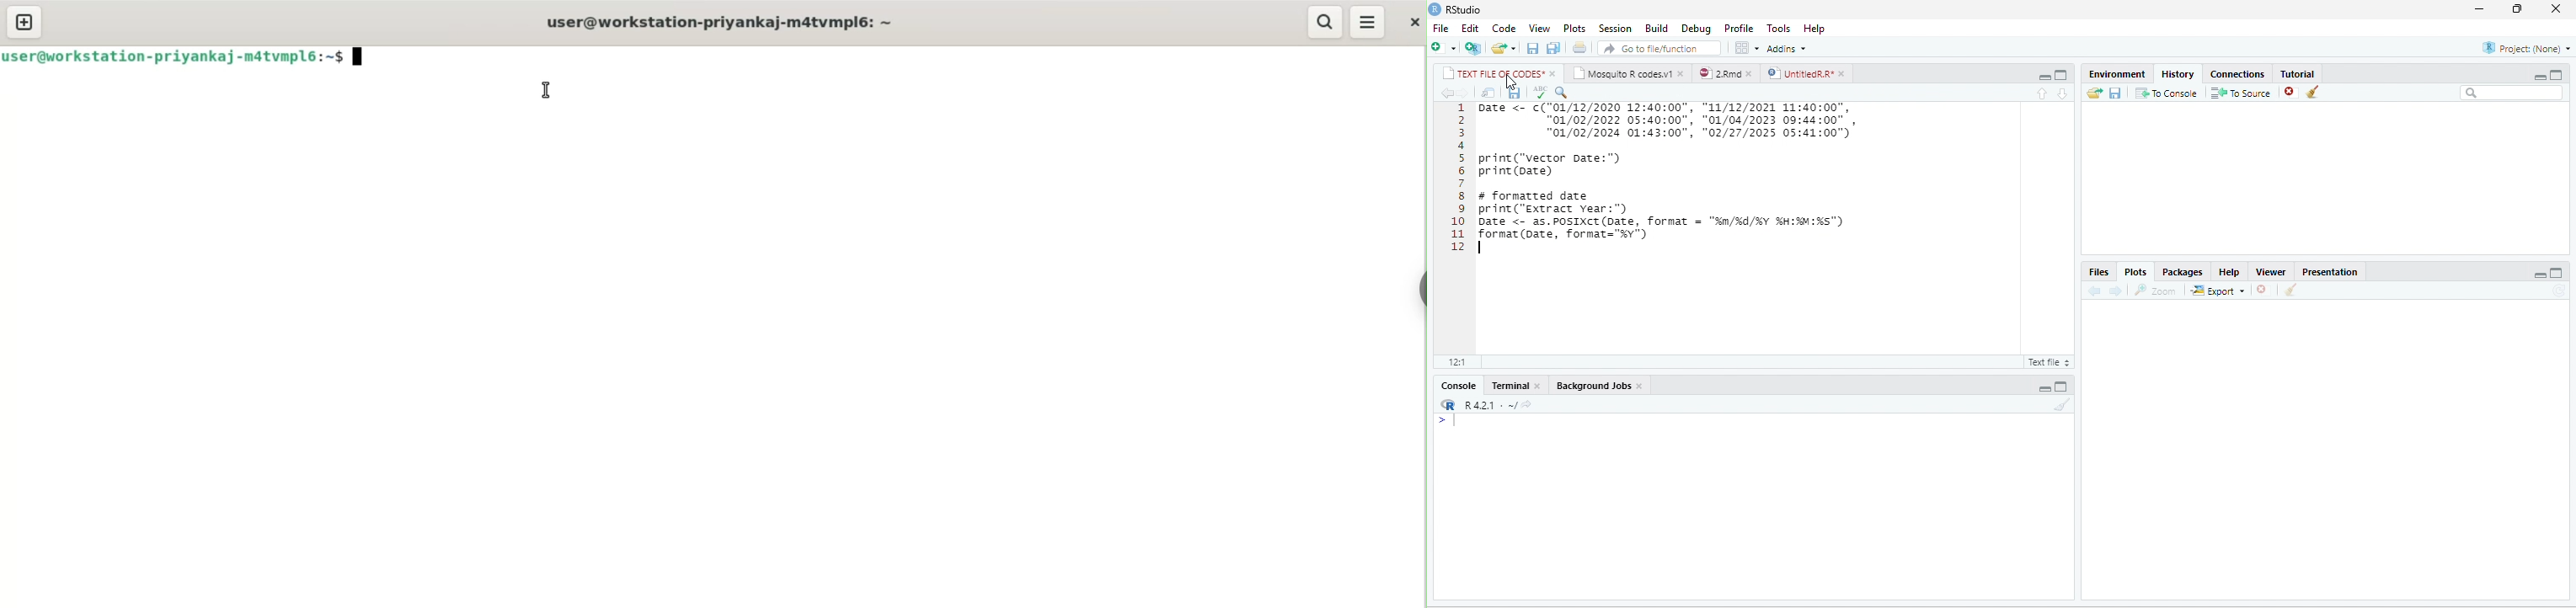 Image resolution: width=2576 pixels, height=616 pixels. What do you see at coordinates (2239, 92) in the screenshot?
I see `To source` at bounding box center [2239, 92].